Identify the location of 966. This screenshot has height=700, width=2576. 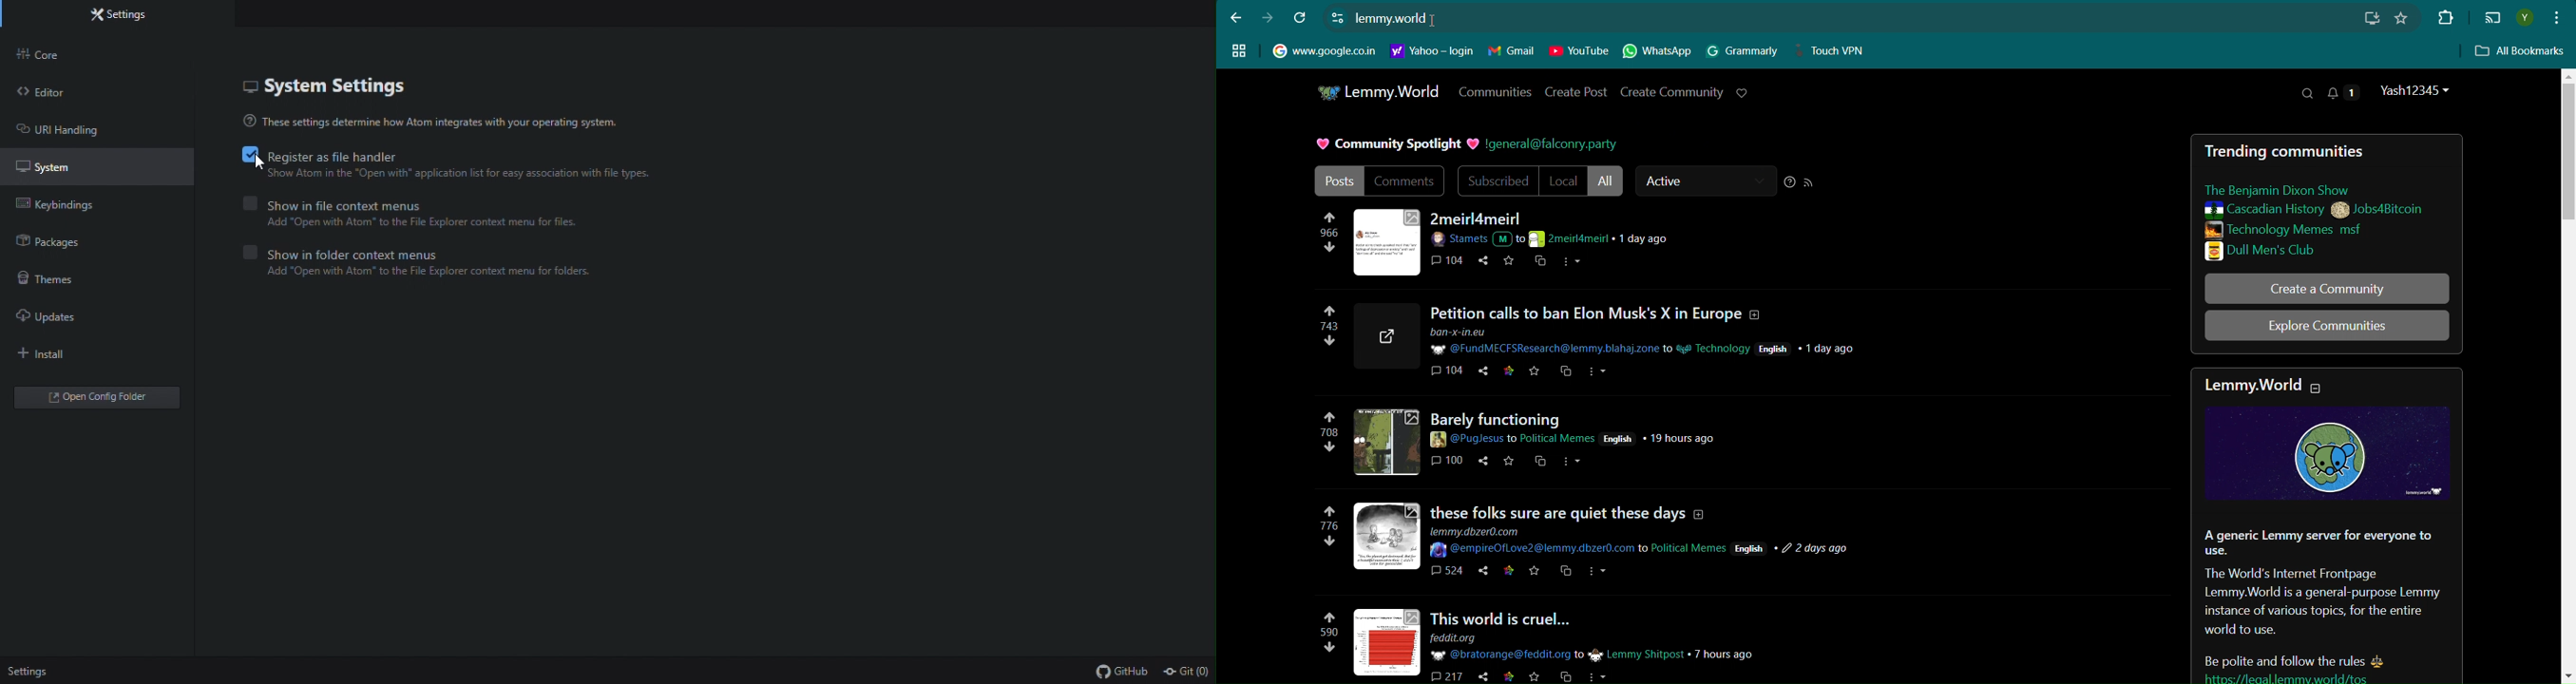
(1329, 237).